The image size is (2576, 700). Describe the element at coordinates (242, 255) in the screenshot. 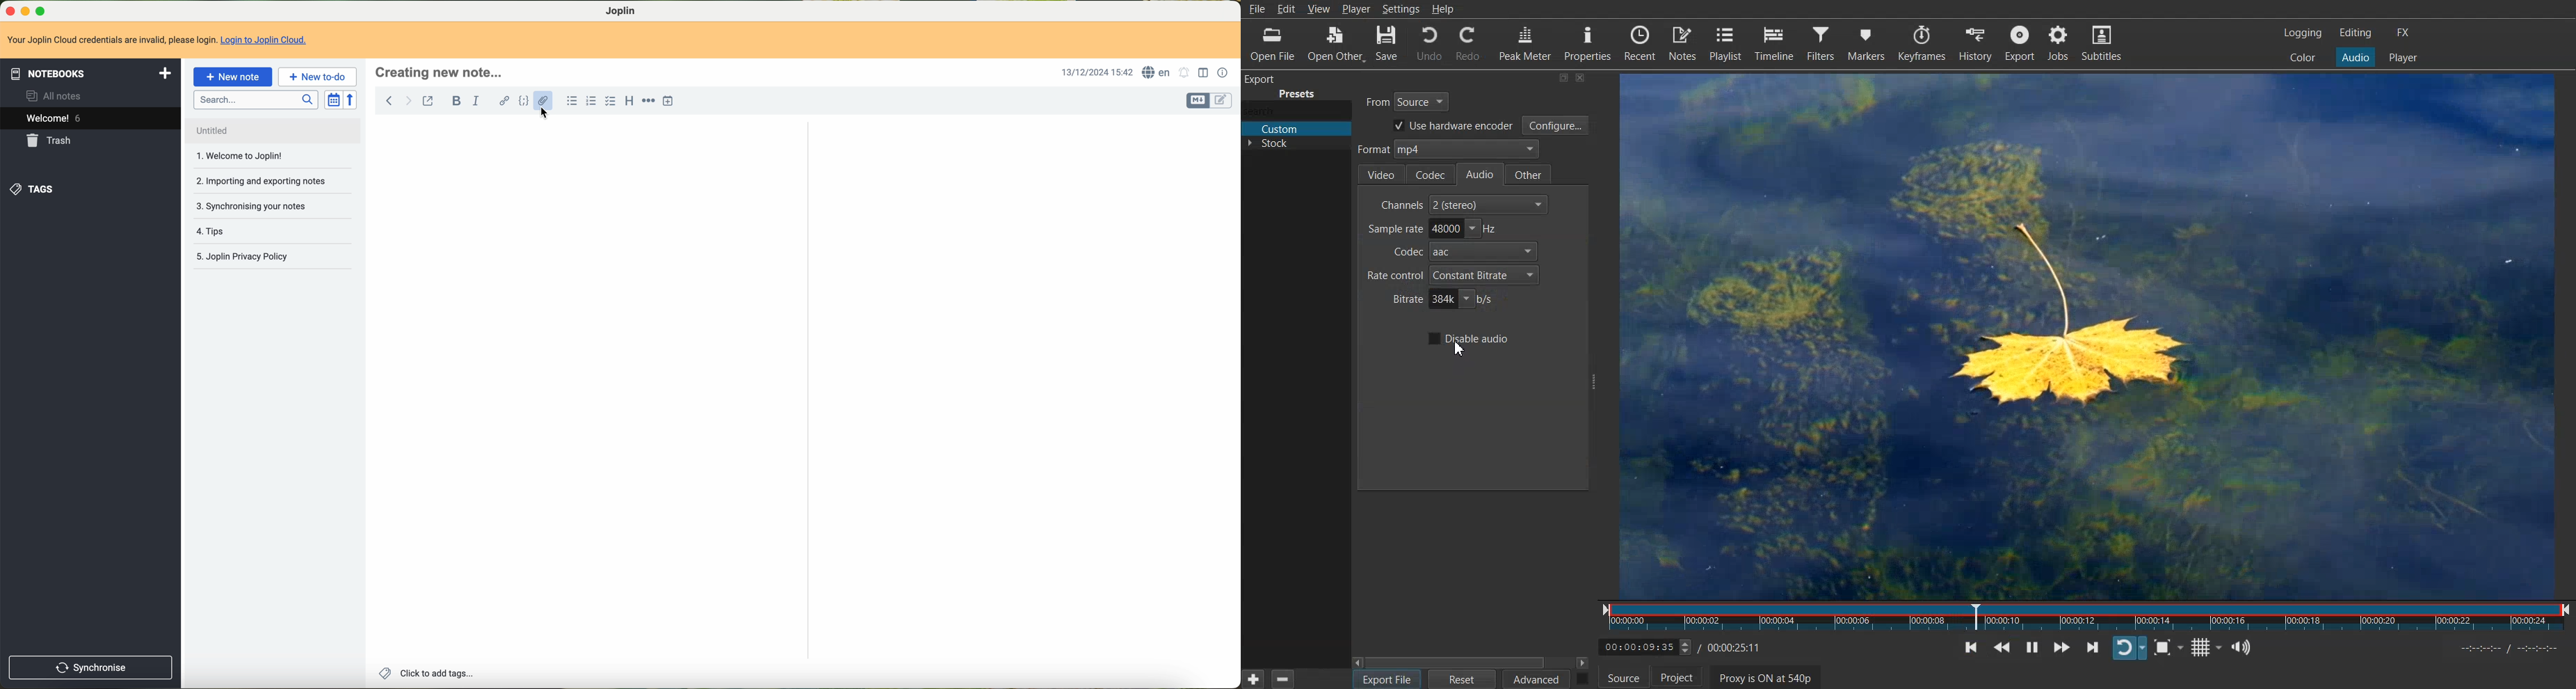

I see `Joplin privacy policy` at that location.